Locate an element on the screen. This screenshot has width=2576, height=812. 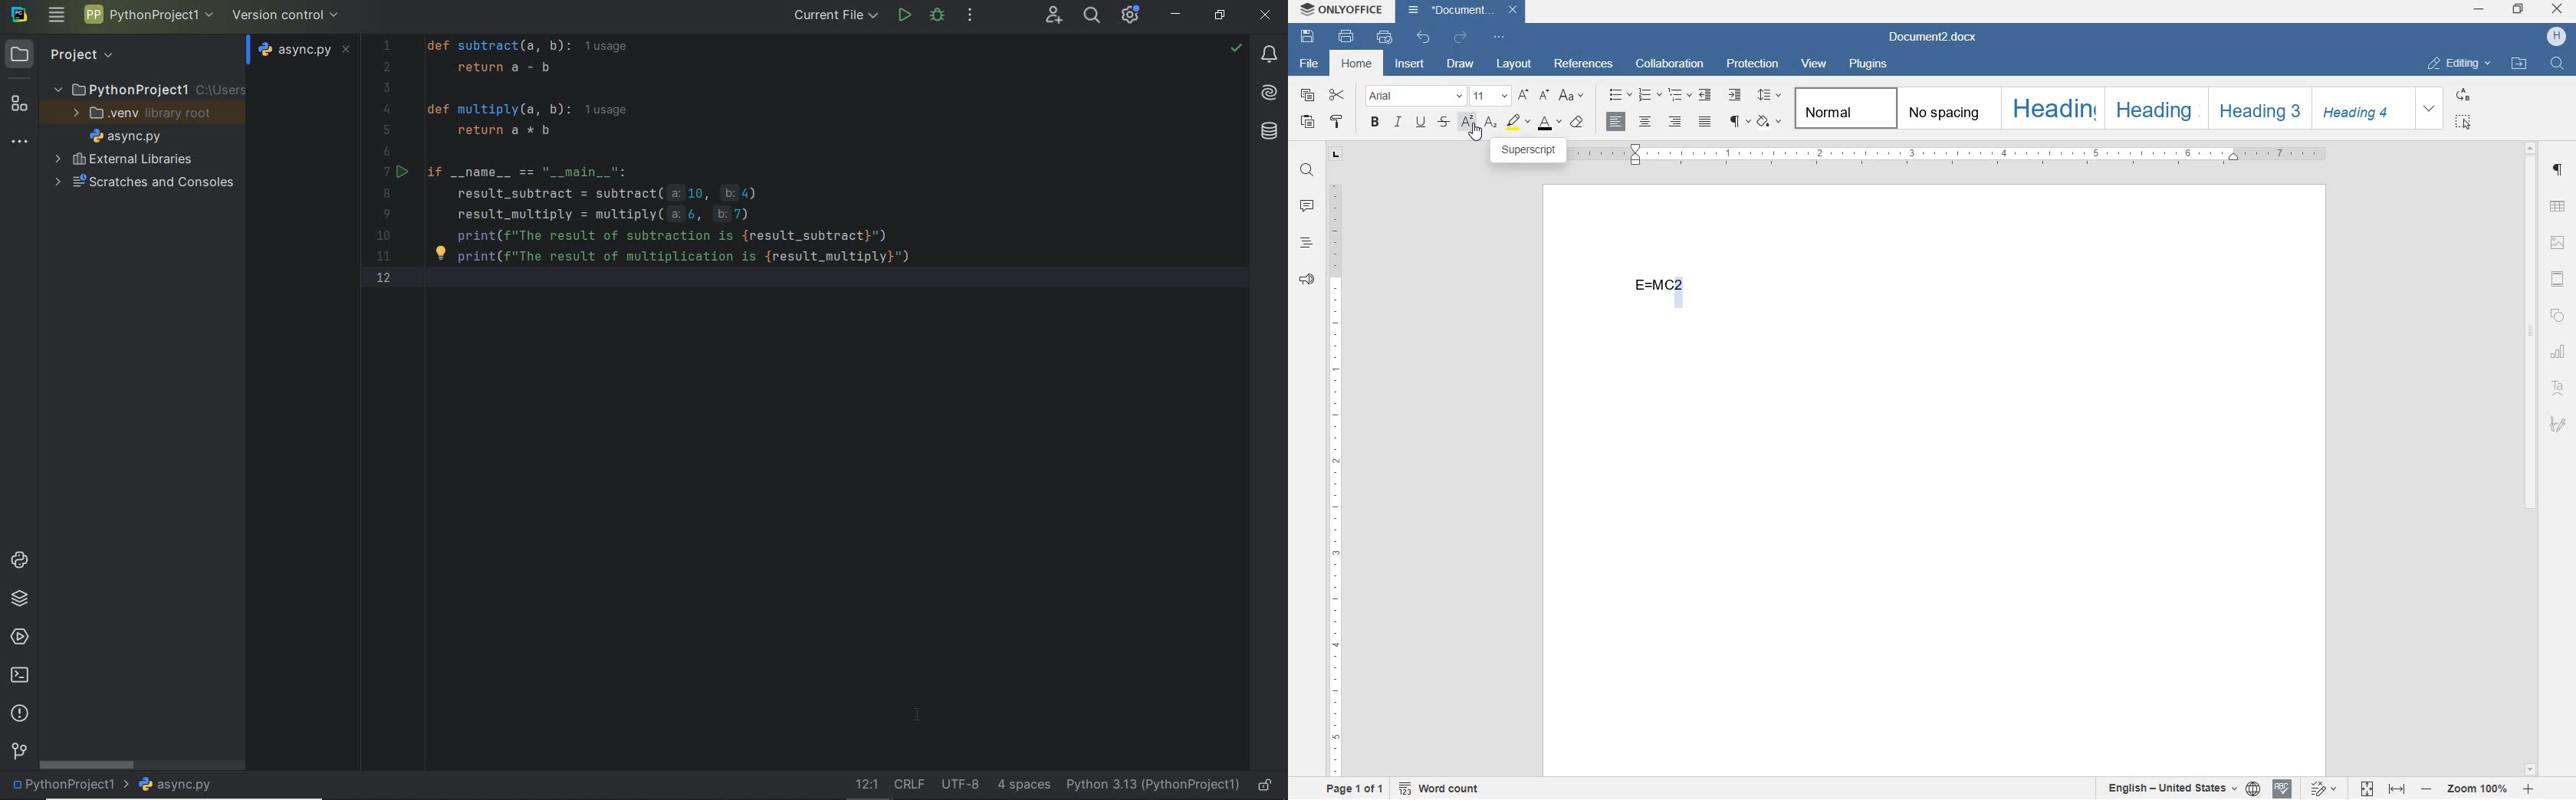
Heading 2 is located at coordinates (2154, 109).